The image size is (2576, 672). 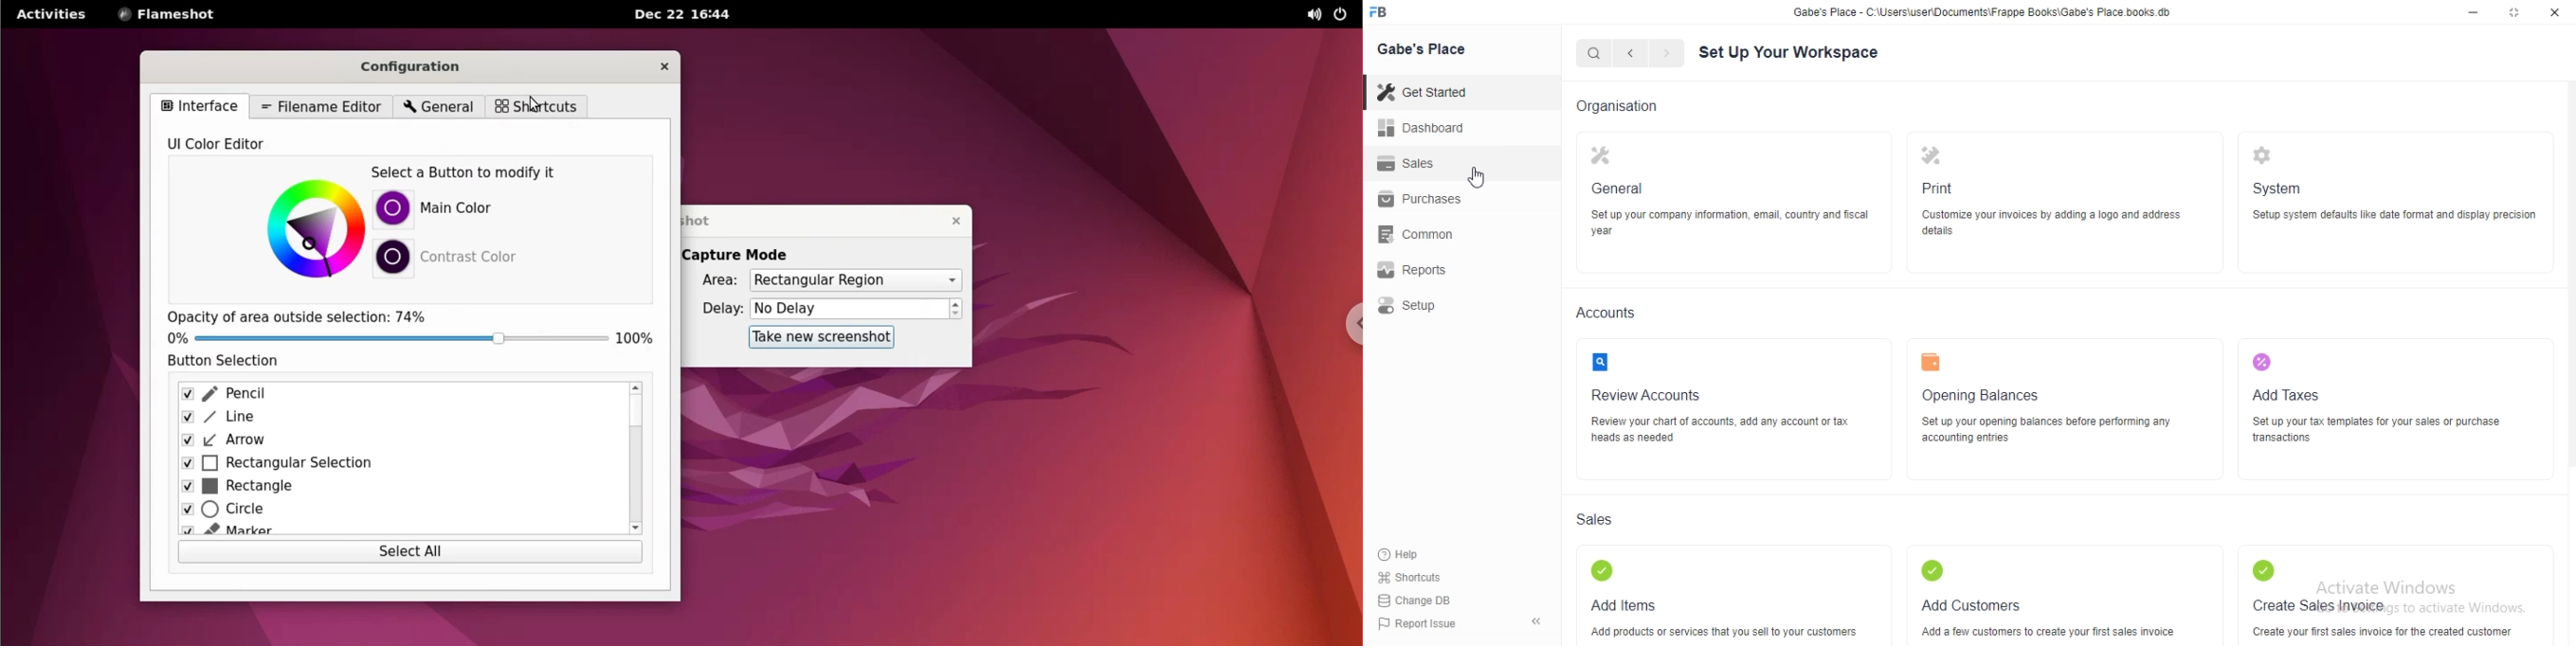 I want to click on Shortcuts, so click(x=1424, y=580).